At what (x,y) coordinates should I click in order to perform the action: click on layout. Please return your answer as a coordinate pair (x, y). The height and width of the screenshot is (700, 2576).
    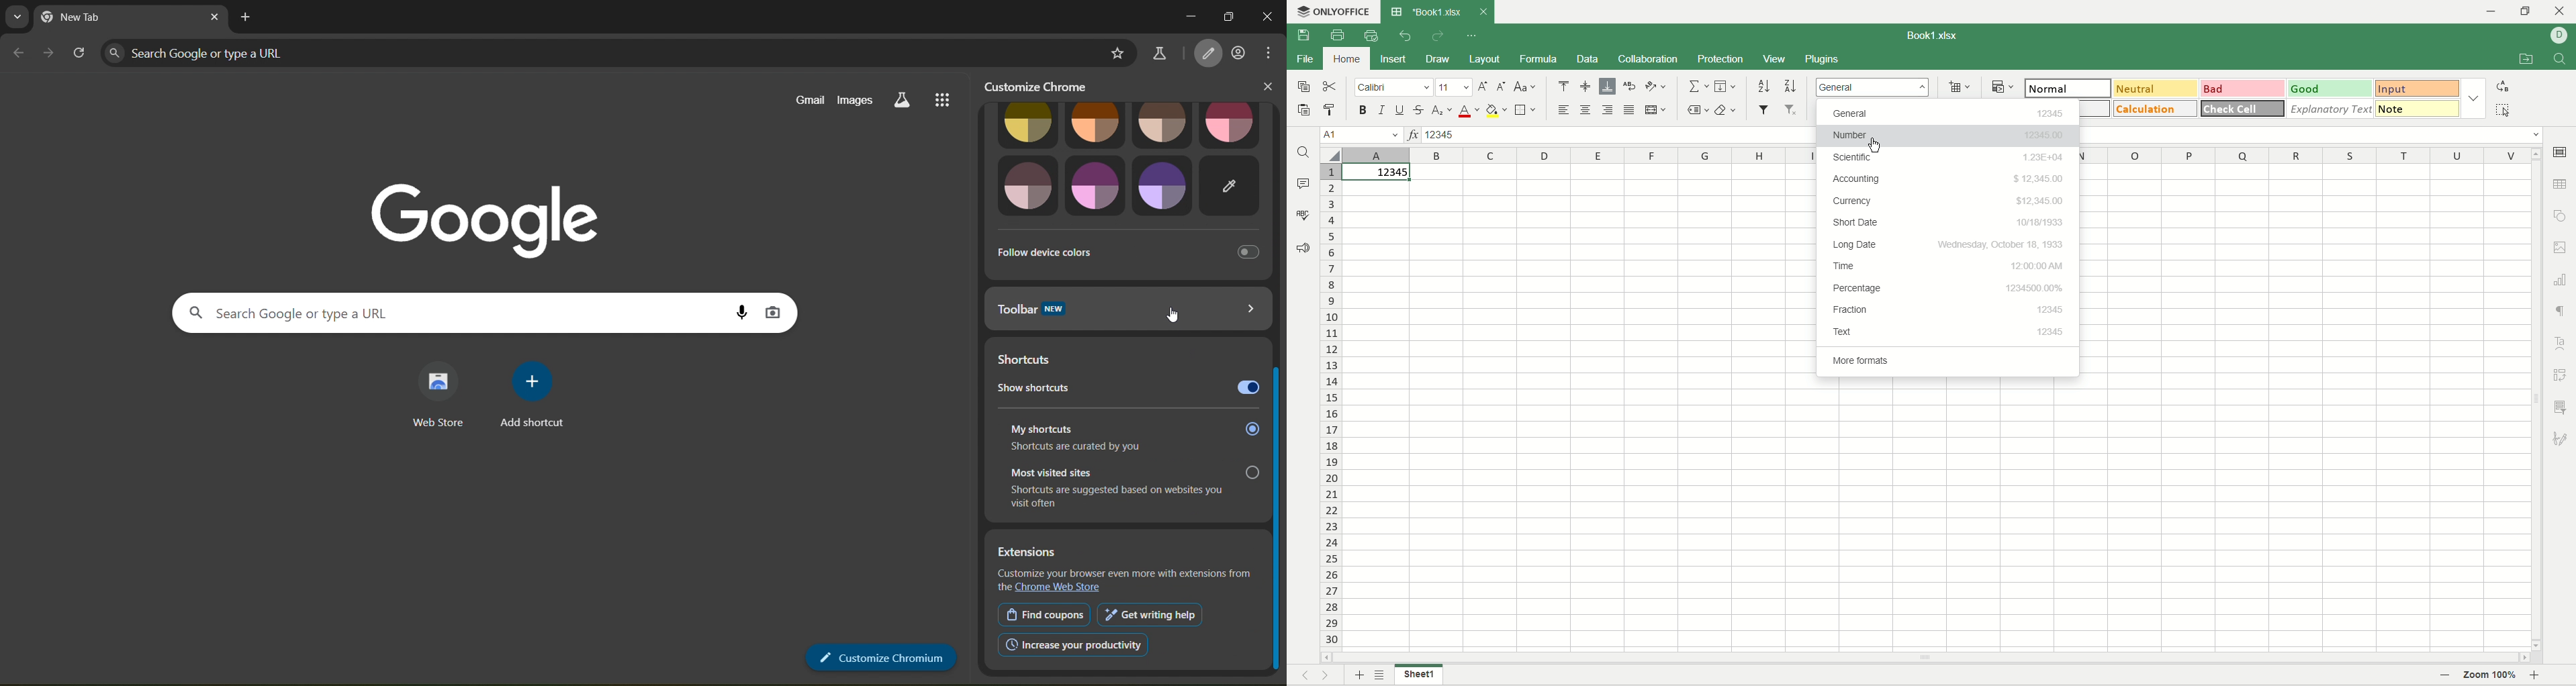
    Looking at the image, I should click on (1486, 59).